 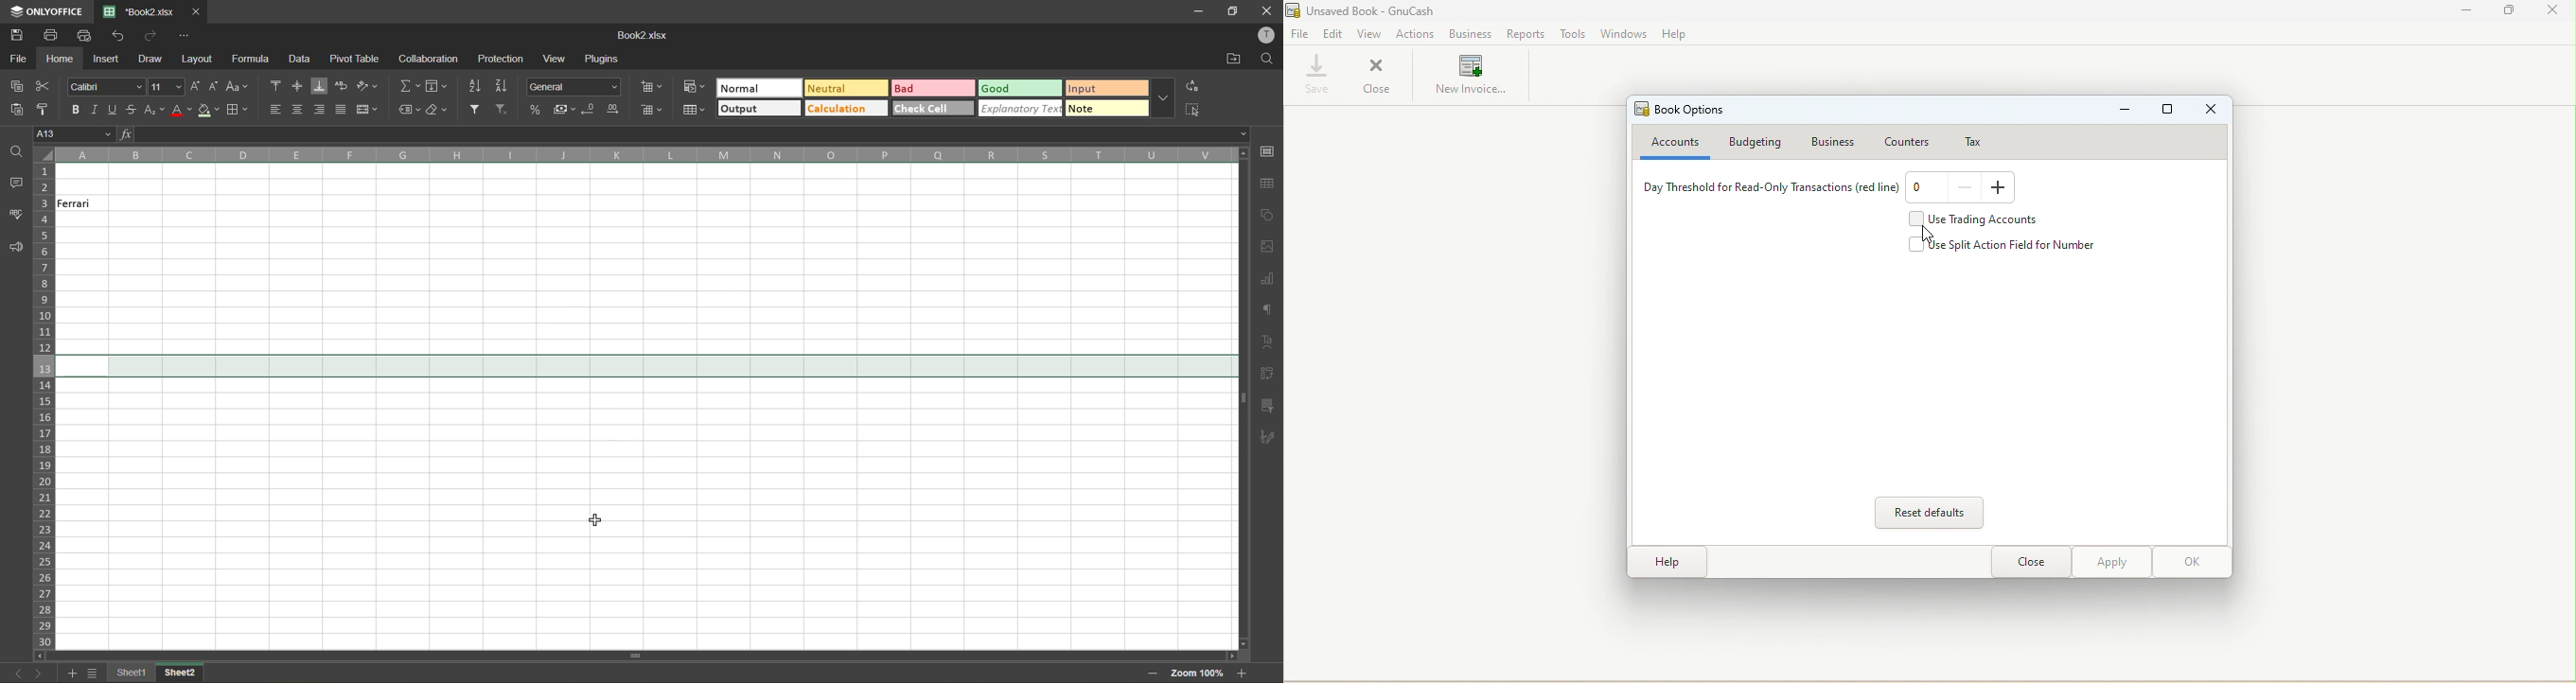 What do you see at coordinates (645, 366) in the screenshot?
I see `row height increased` at bounding box center [645, 366].